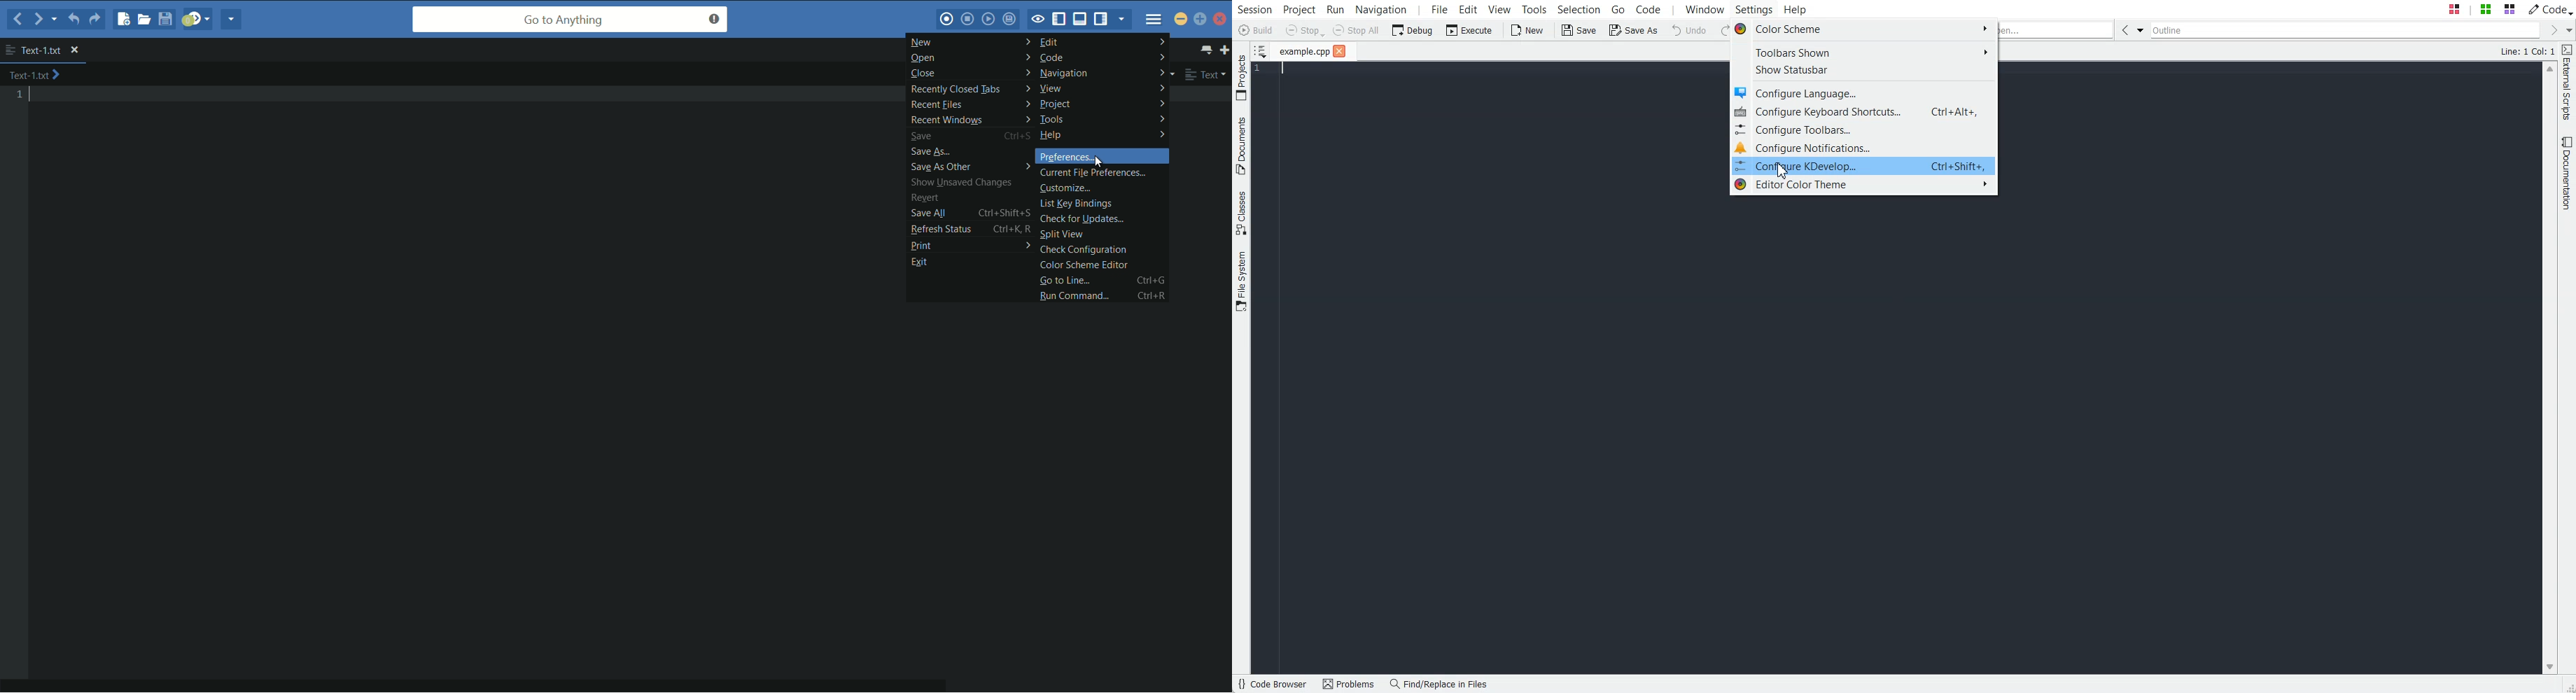 The height and width of the screenshot is (700, 2576). I want to click on Documentation, so click(2568, 173).